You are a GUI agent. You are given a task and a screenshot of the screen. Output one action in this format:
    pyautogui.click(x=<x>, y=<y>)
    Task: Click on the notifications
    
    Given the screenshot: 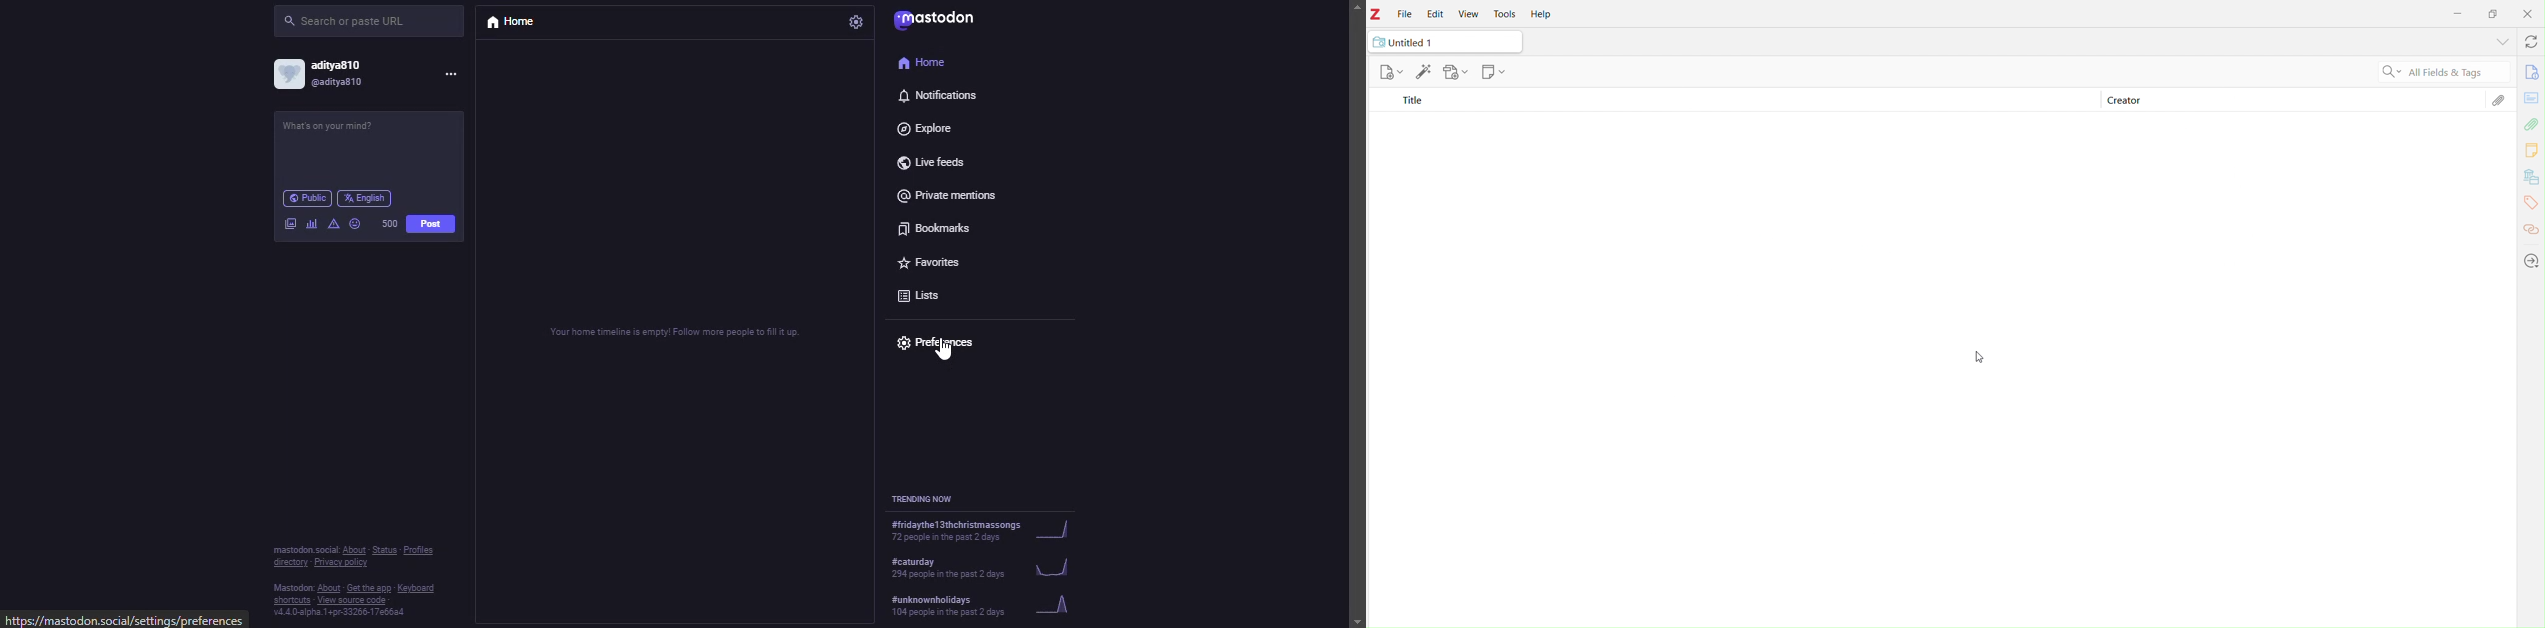 What is the action you would take?
    pyautogui.click(x=938, y=96)
    